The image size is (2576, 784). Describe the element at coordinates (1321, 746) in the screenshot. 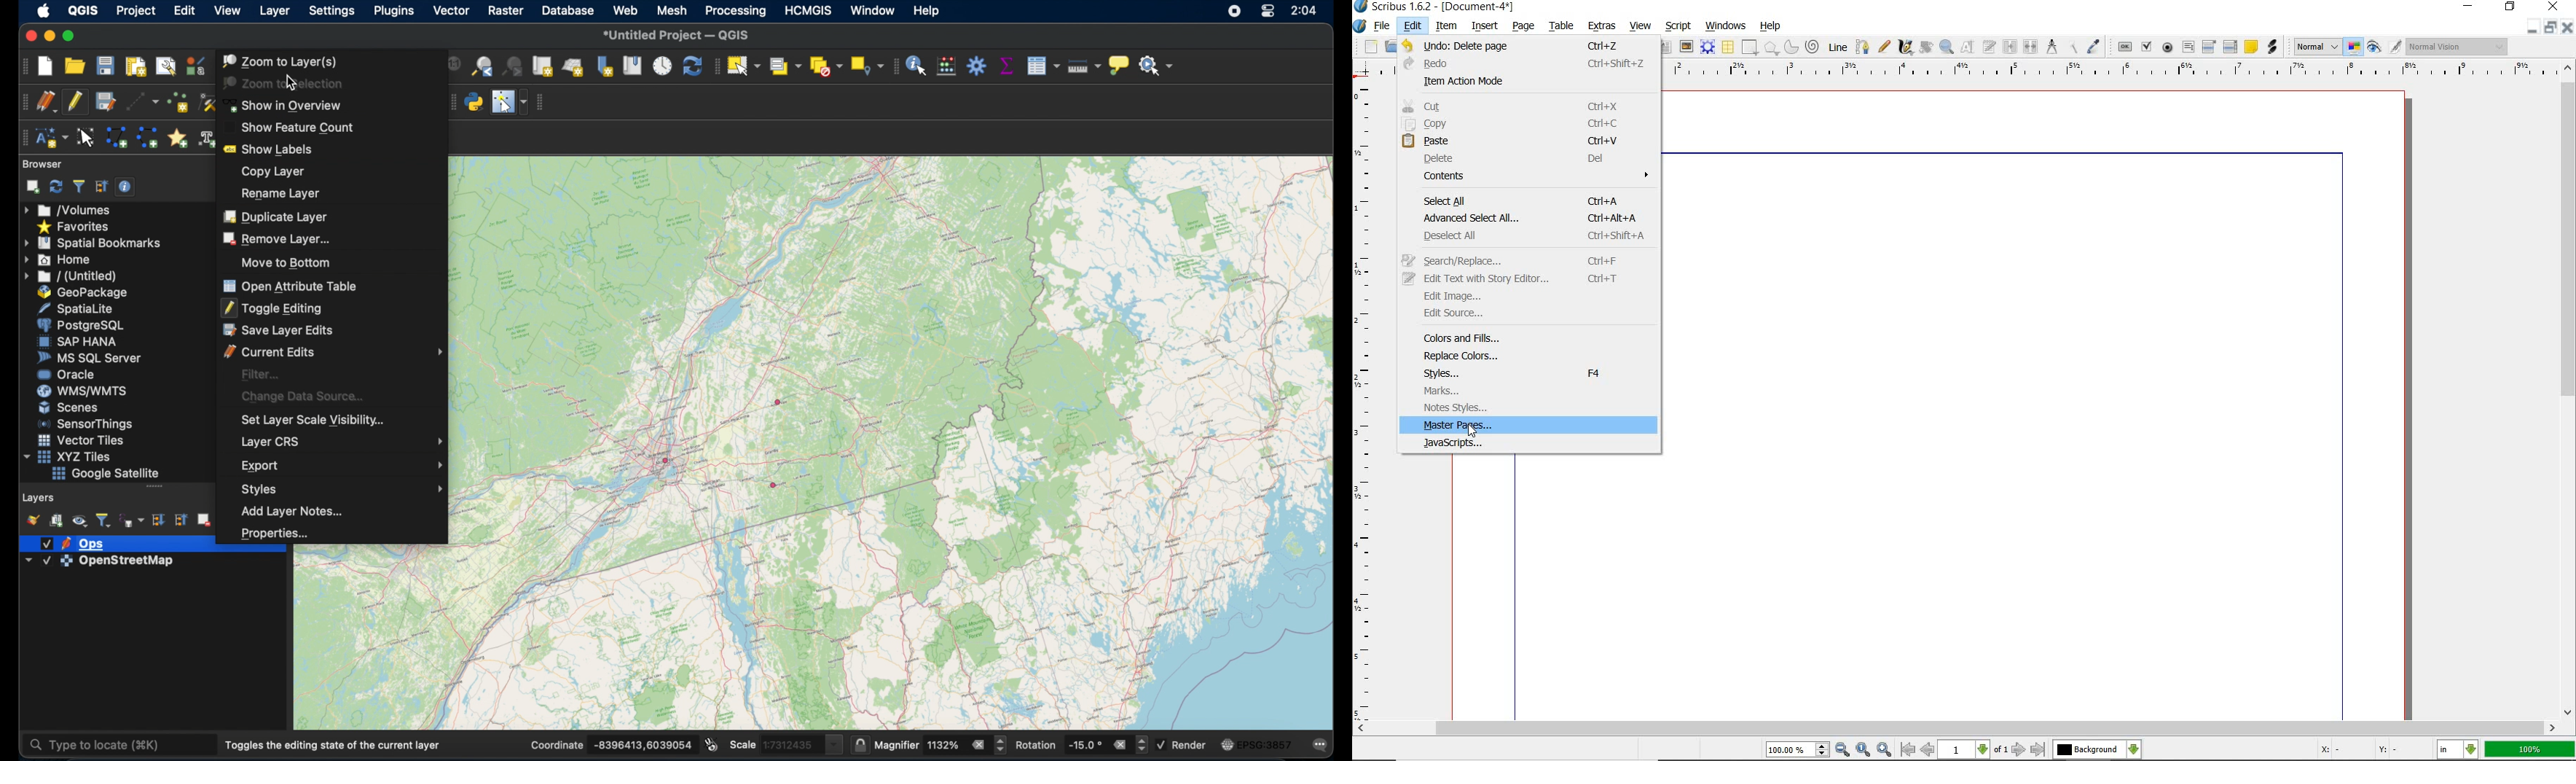

I see `comments` at that location.